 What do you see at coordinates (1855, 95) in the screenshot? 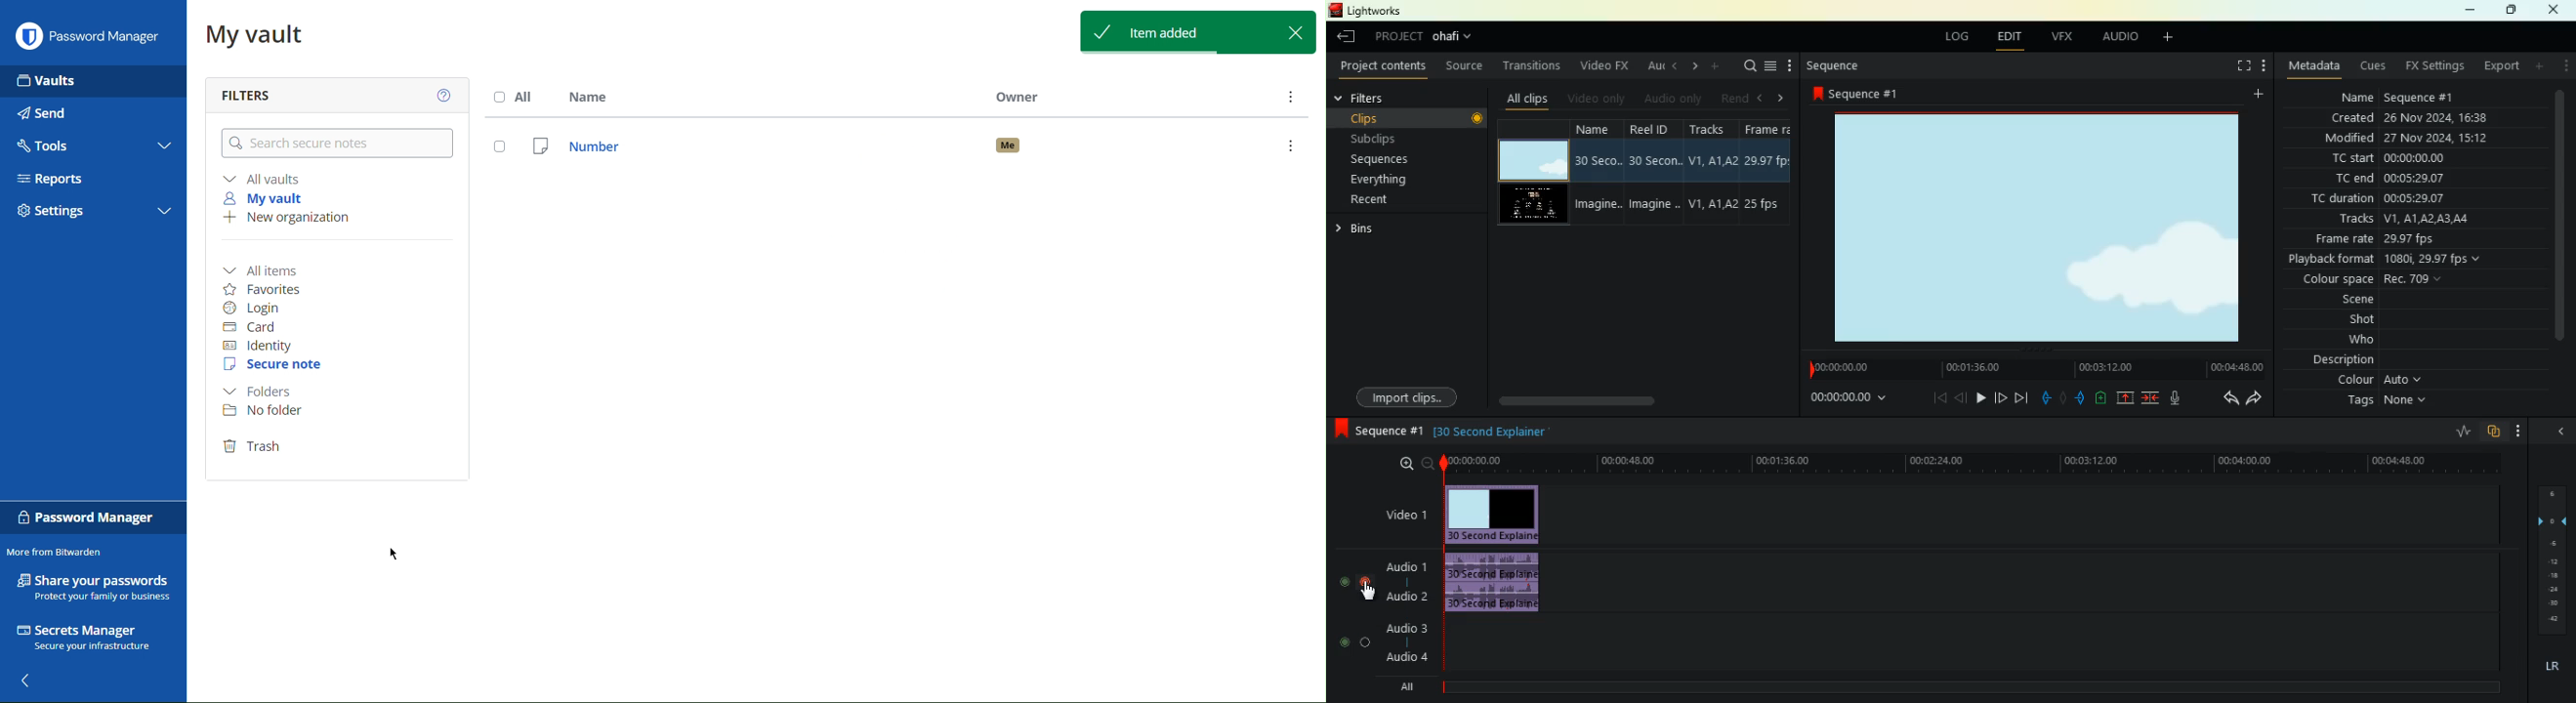
I see `sequence` at bounding box center [1855, 95].